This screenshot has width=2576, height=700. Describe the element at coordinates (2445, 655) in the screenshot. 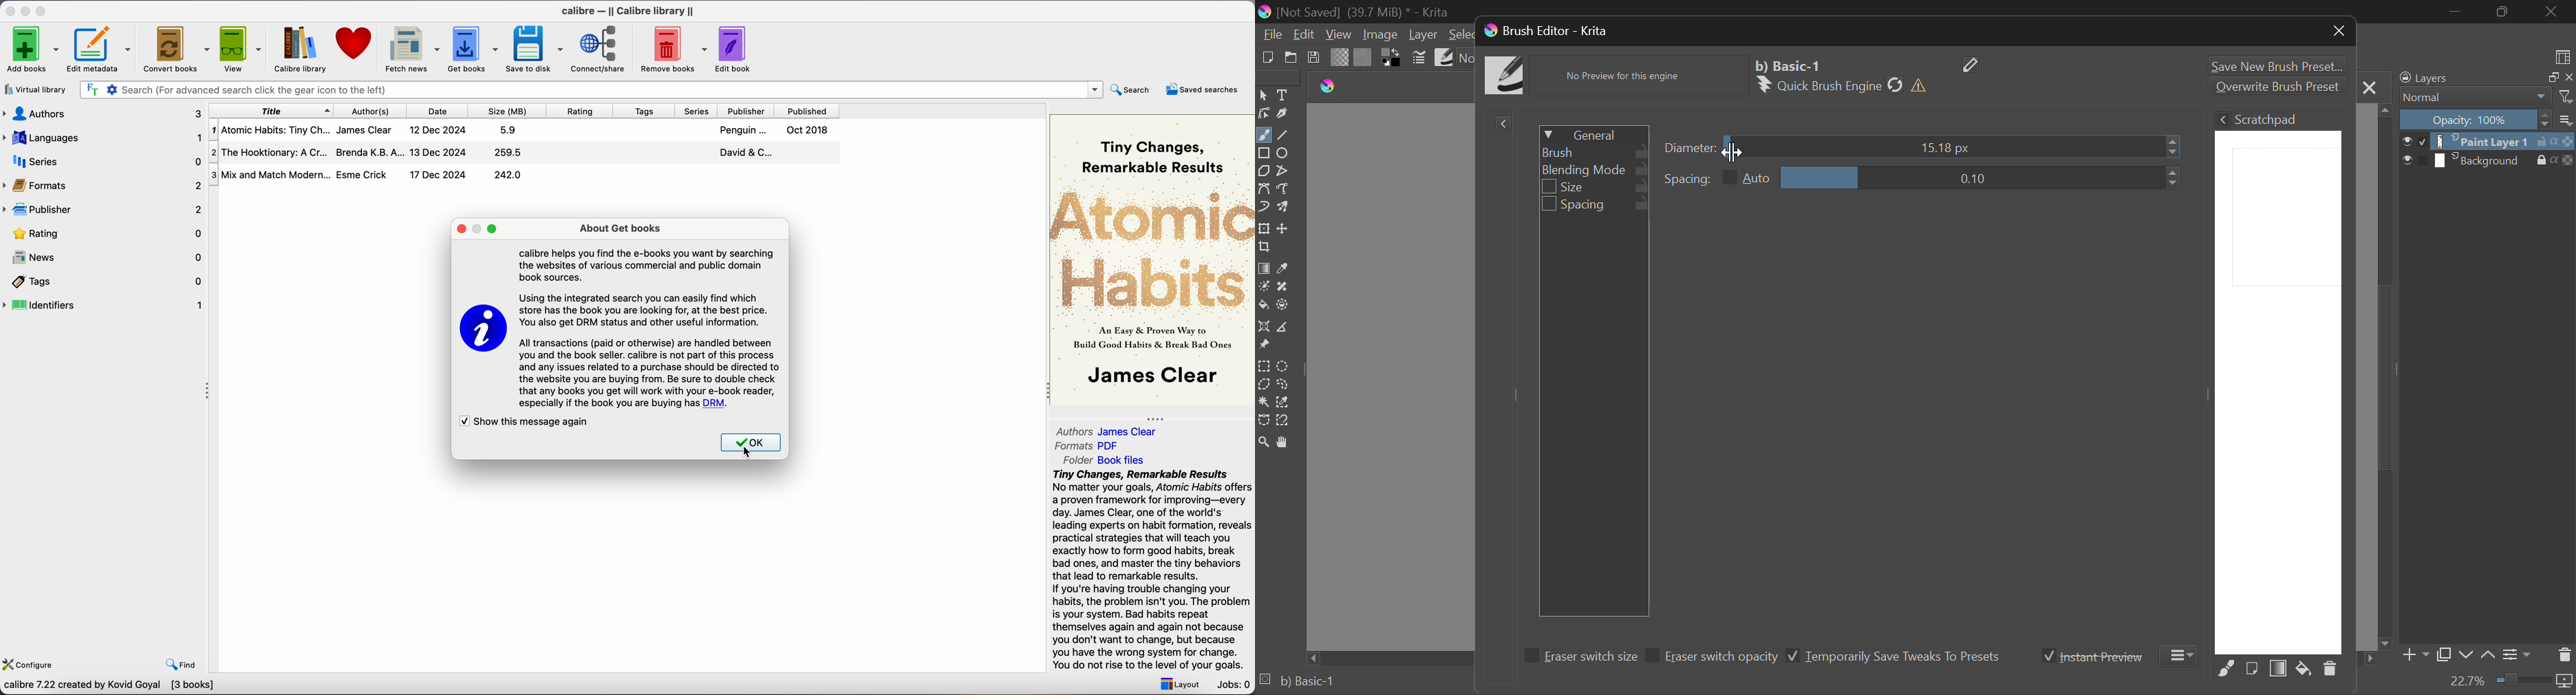

I see `Copy Layer` at that location.